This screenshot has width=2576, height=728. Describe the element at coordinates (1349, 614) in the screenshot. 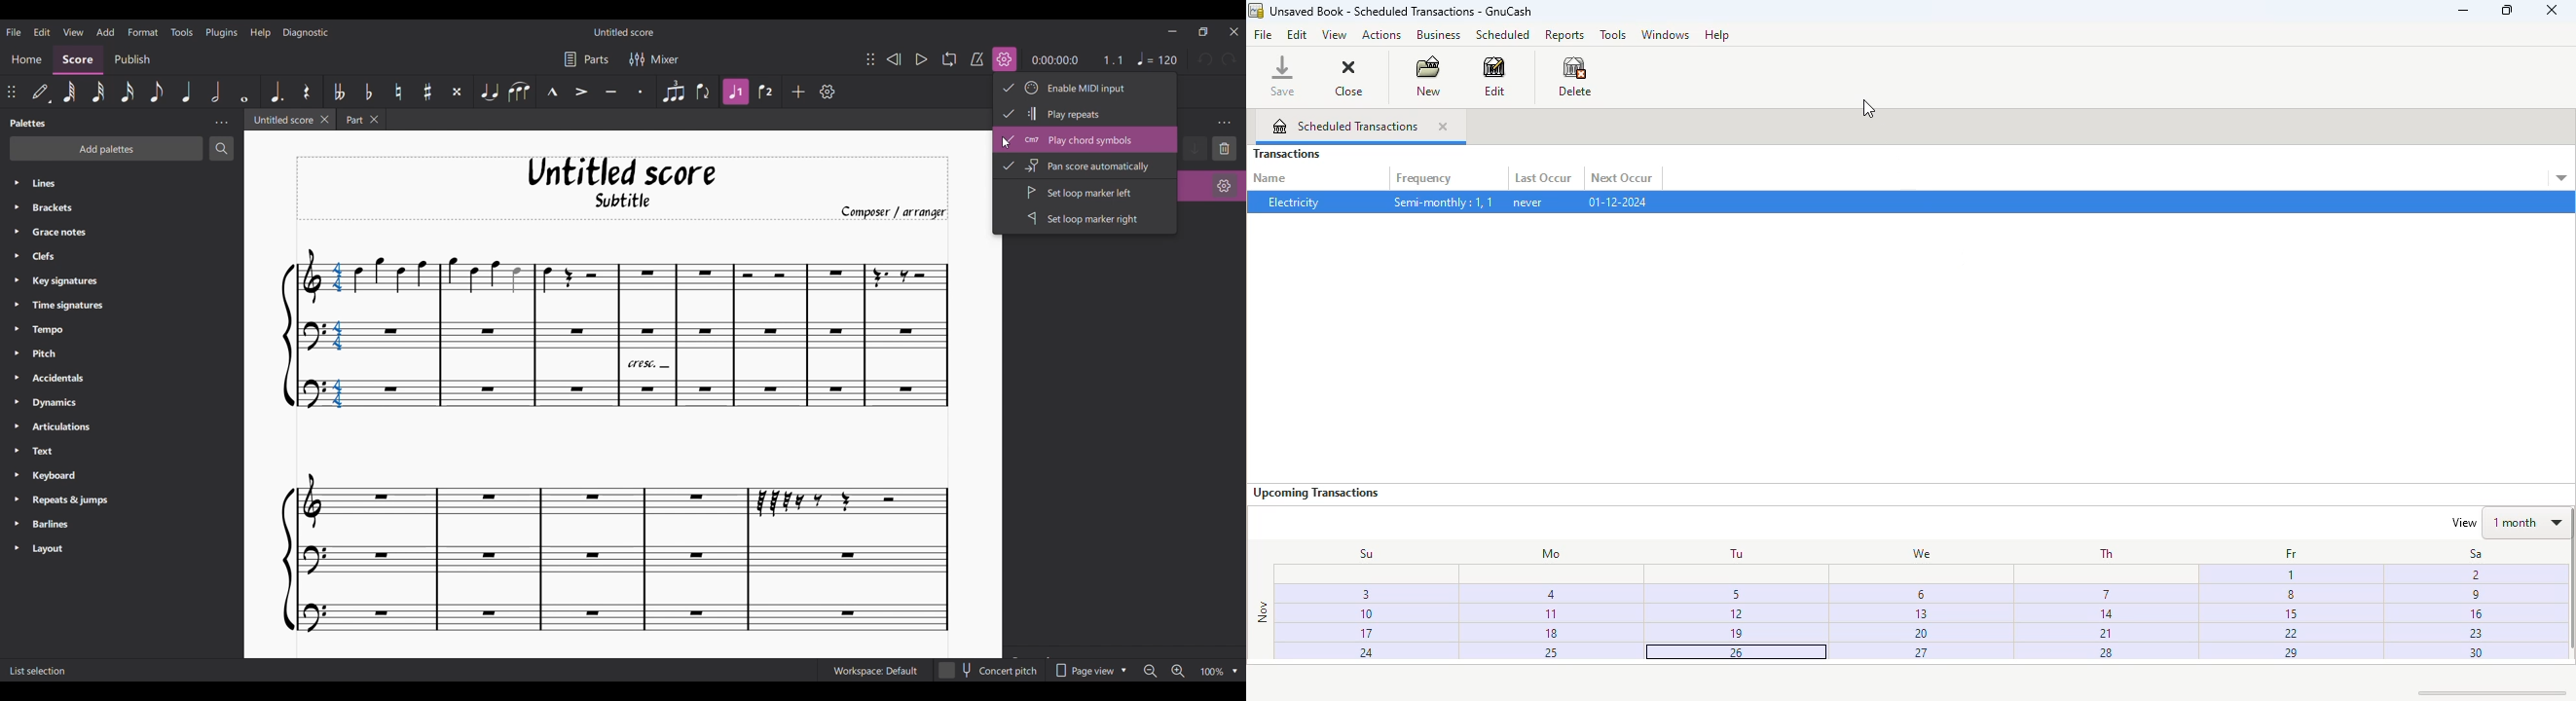

I see `10` at that location.